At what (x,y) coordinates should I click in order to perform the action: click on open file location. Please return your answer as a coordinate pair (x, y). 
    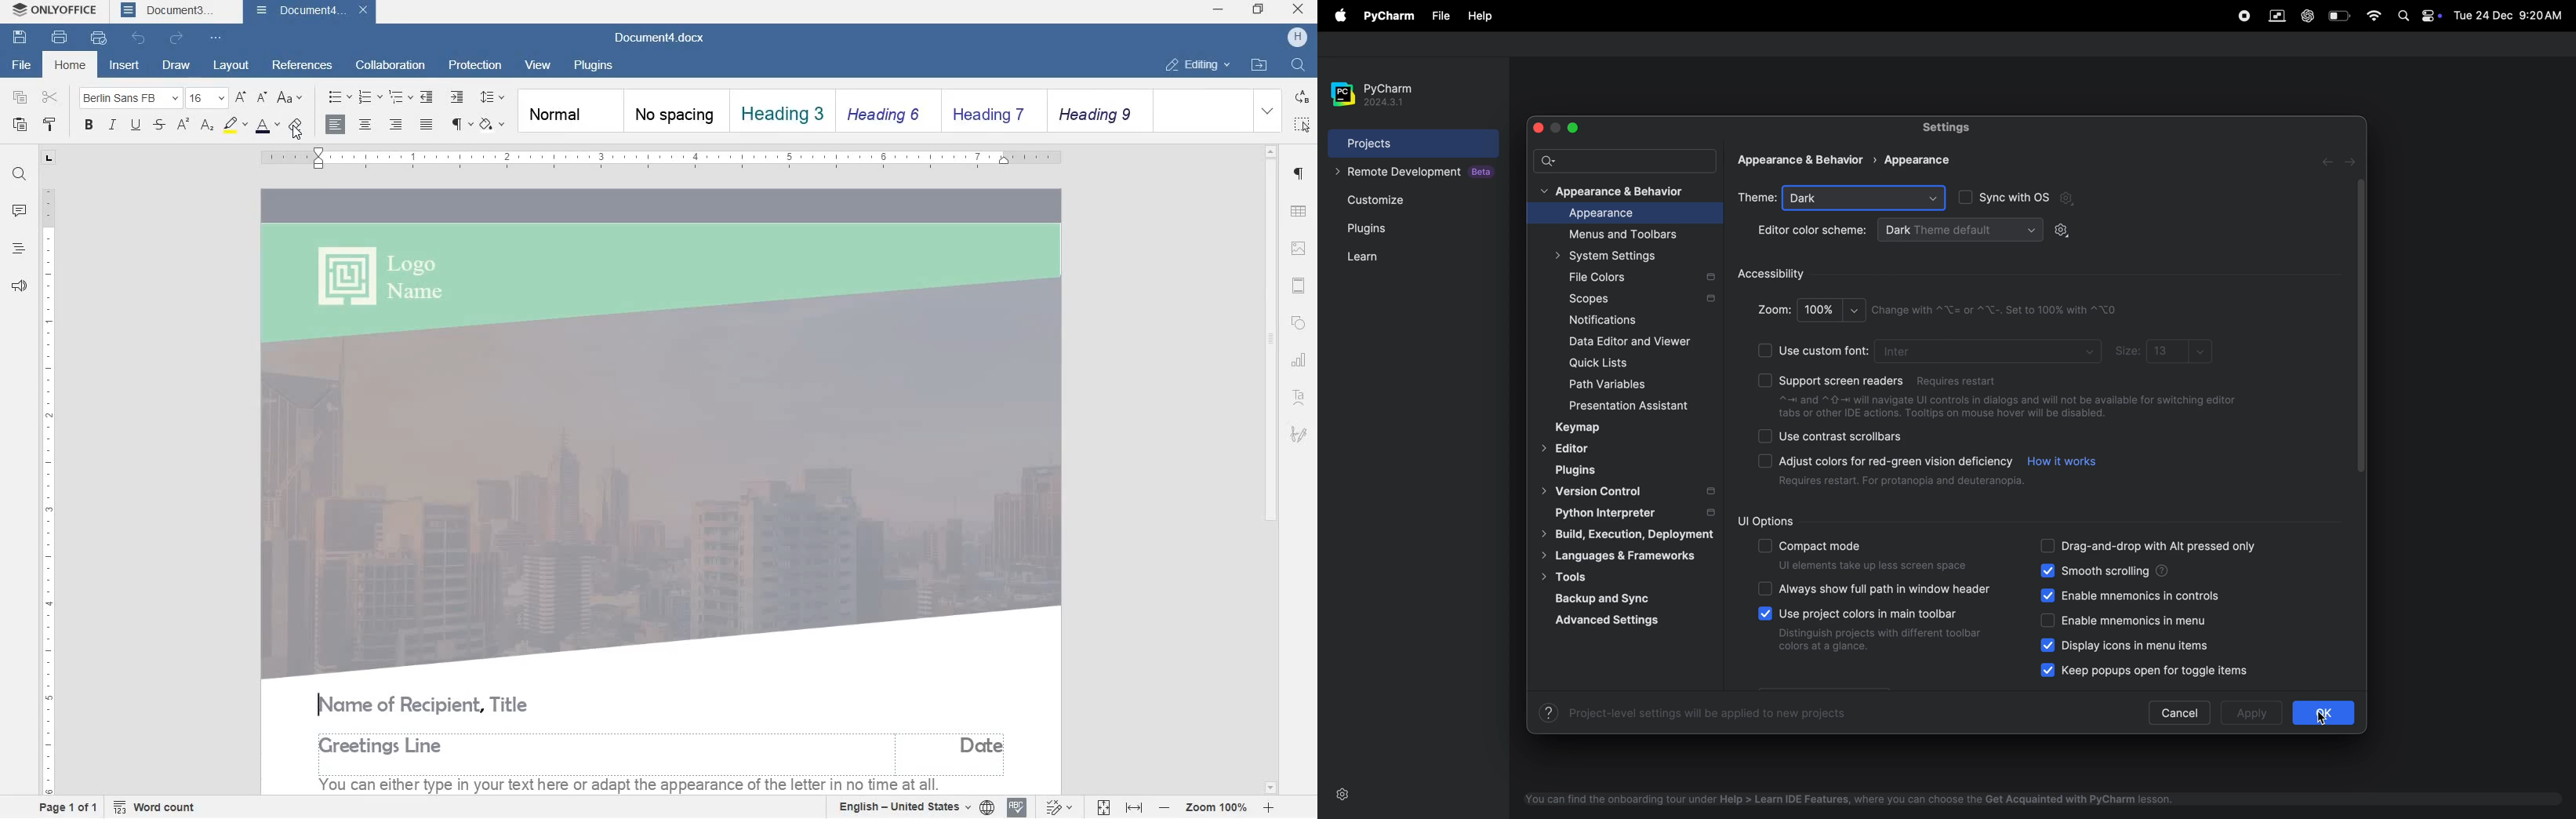
    Looking at the image, I should click on (1258, 66).